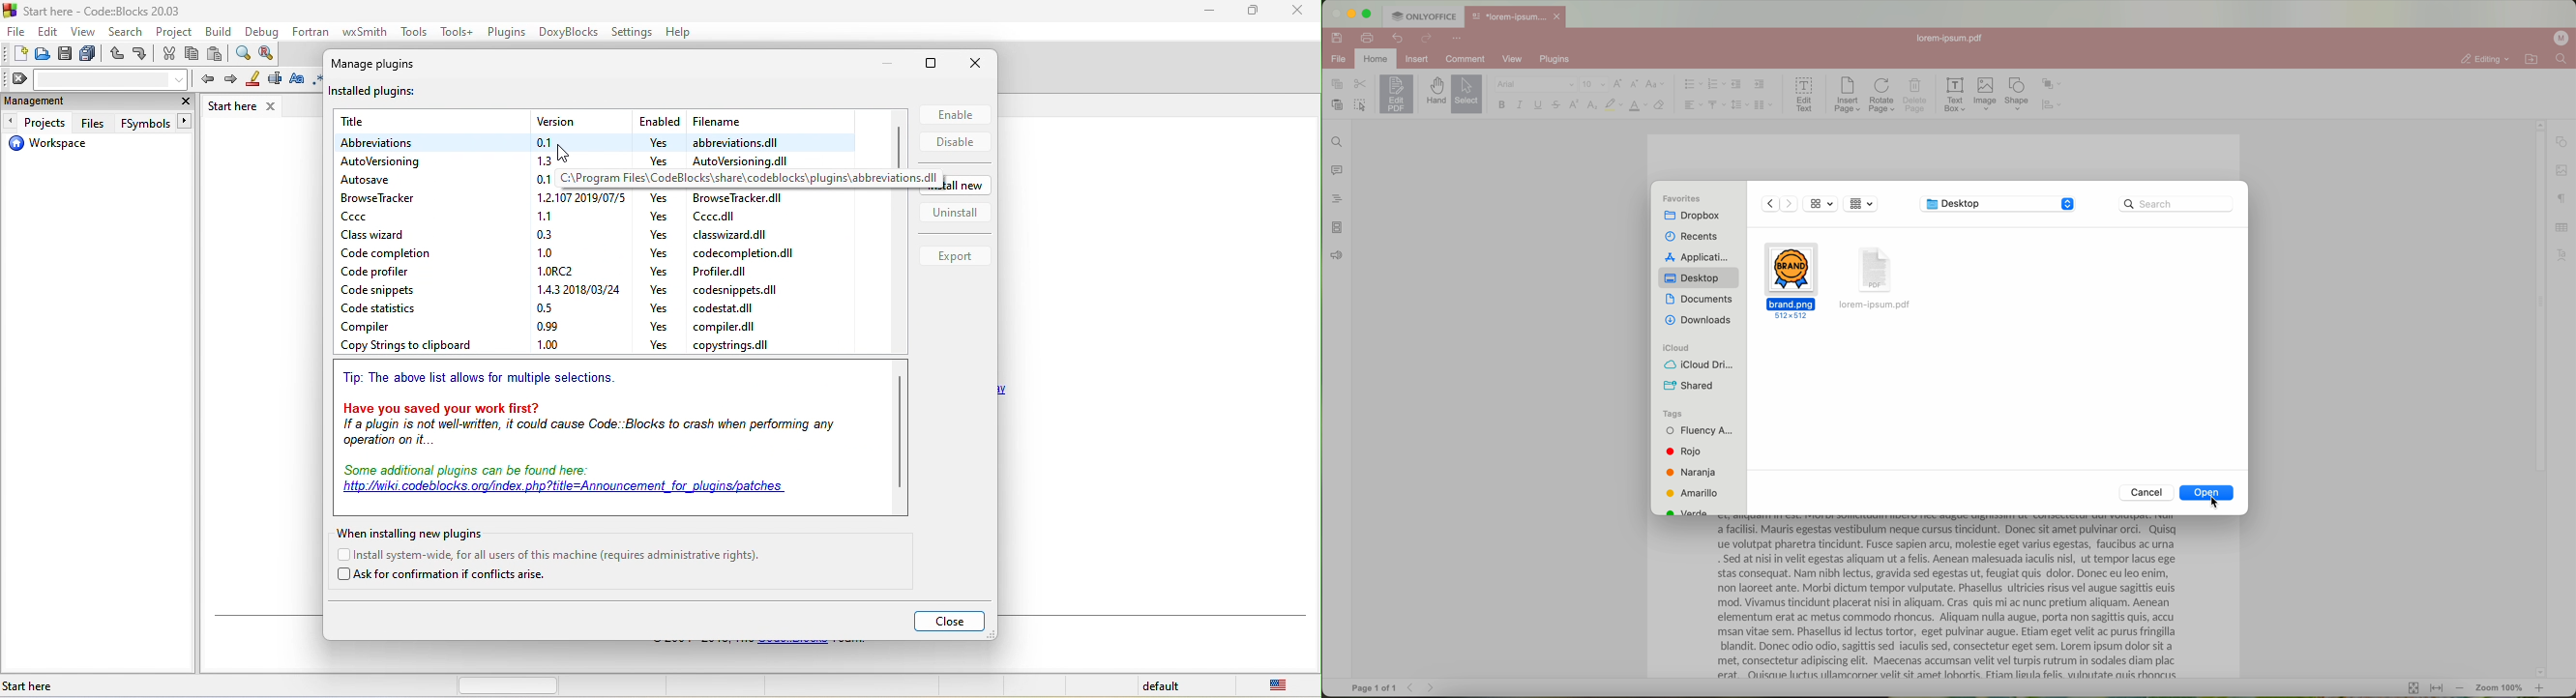 This screenshot has height=700, width=2576. Describe the element at coordinates (401, 94) in the screenshot. I see `installed plugins` at that location.